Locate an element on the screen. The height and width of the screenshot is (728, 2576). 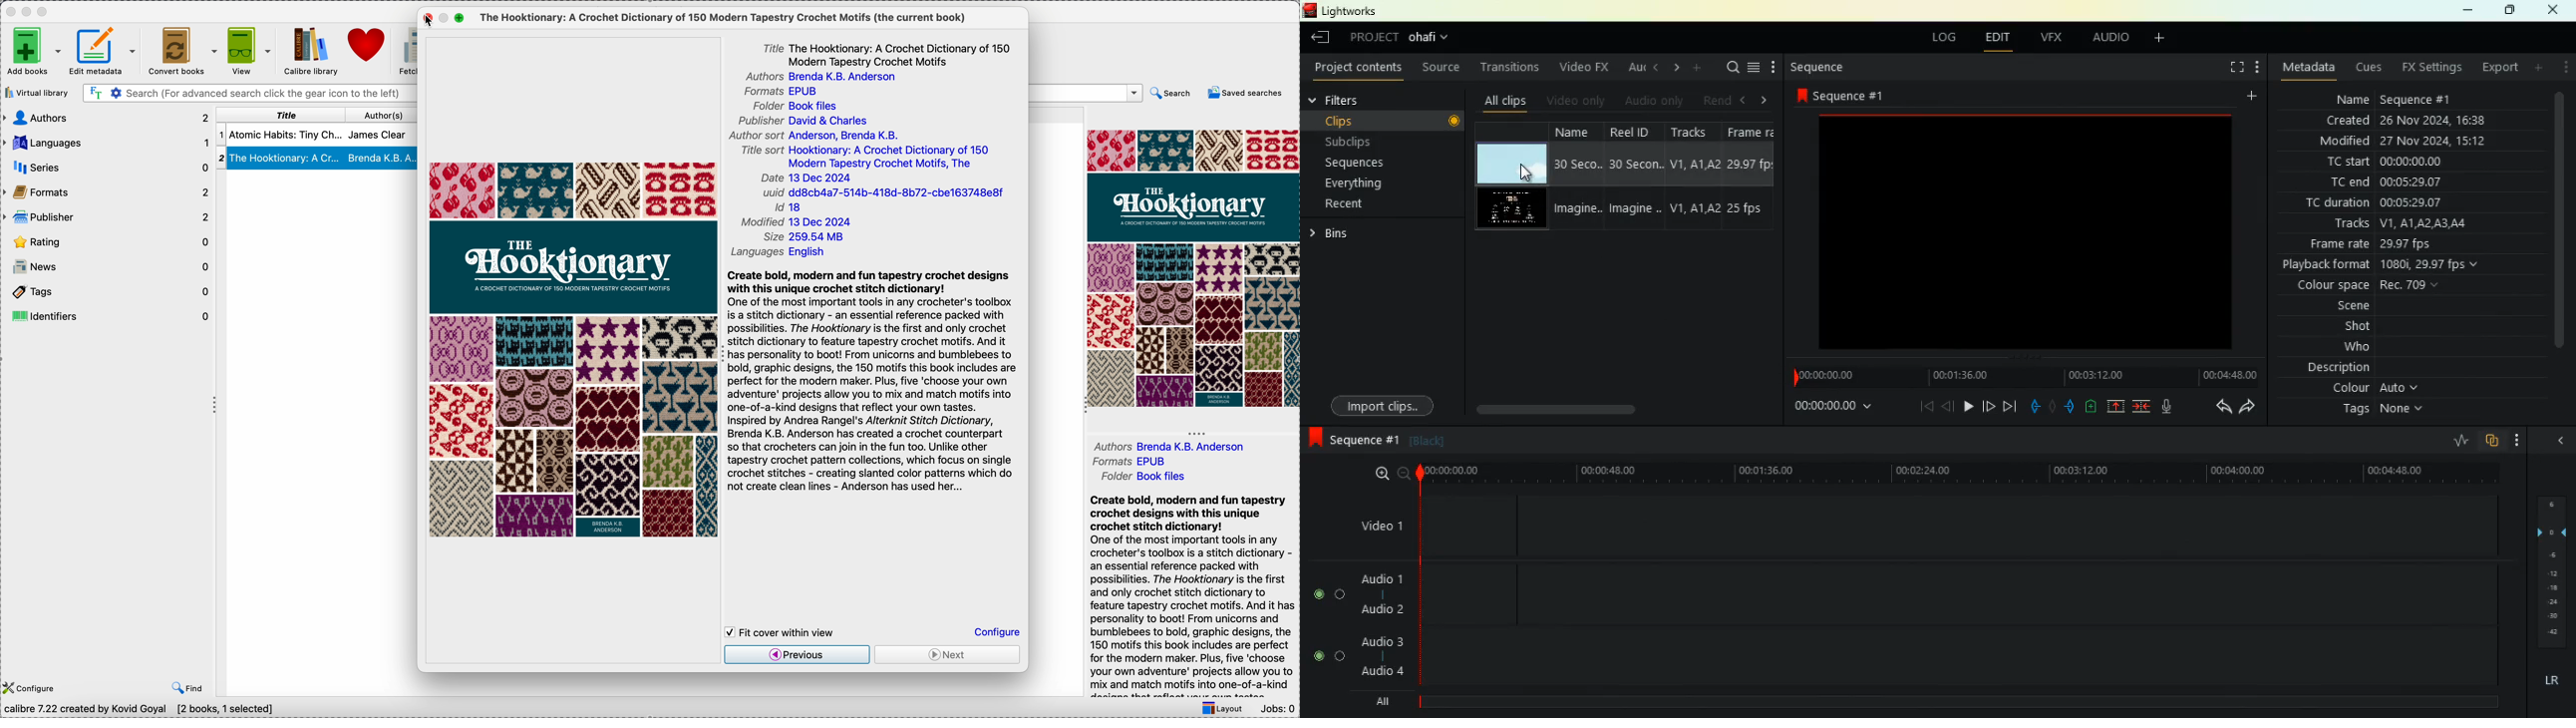
cues is located at coordinates (2363, 67).